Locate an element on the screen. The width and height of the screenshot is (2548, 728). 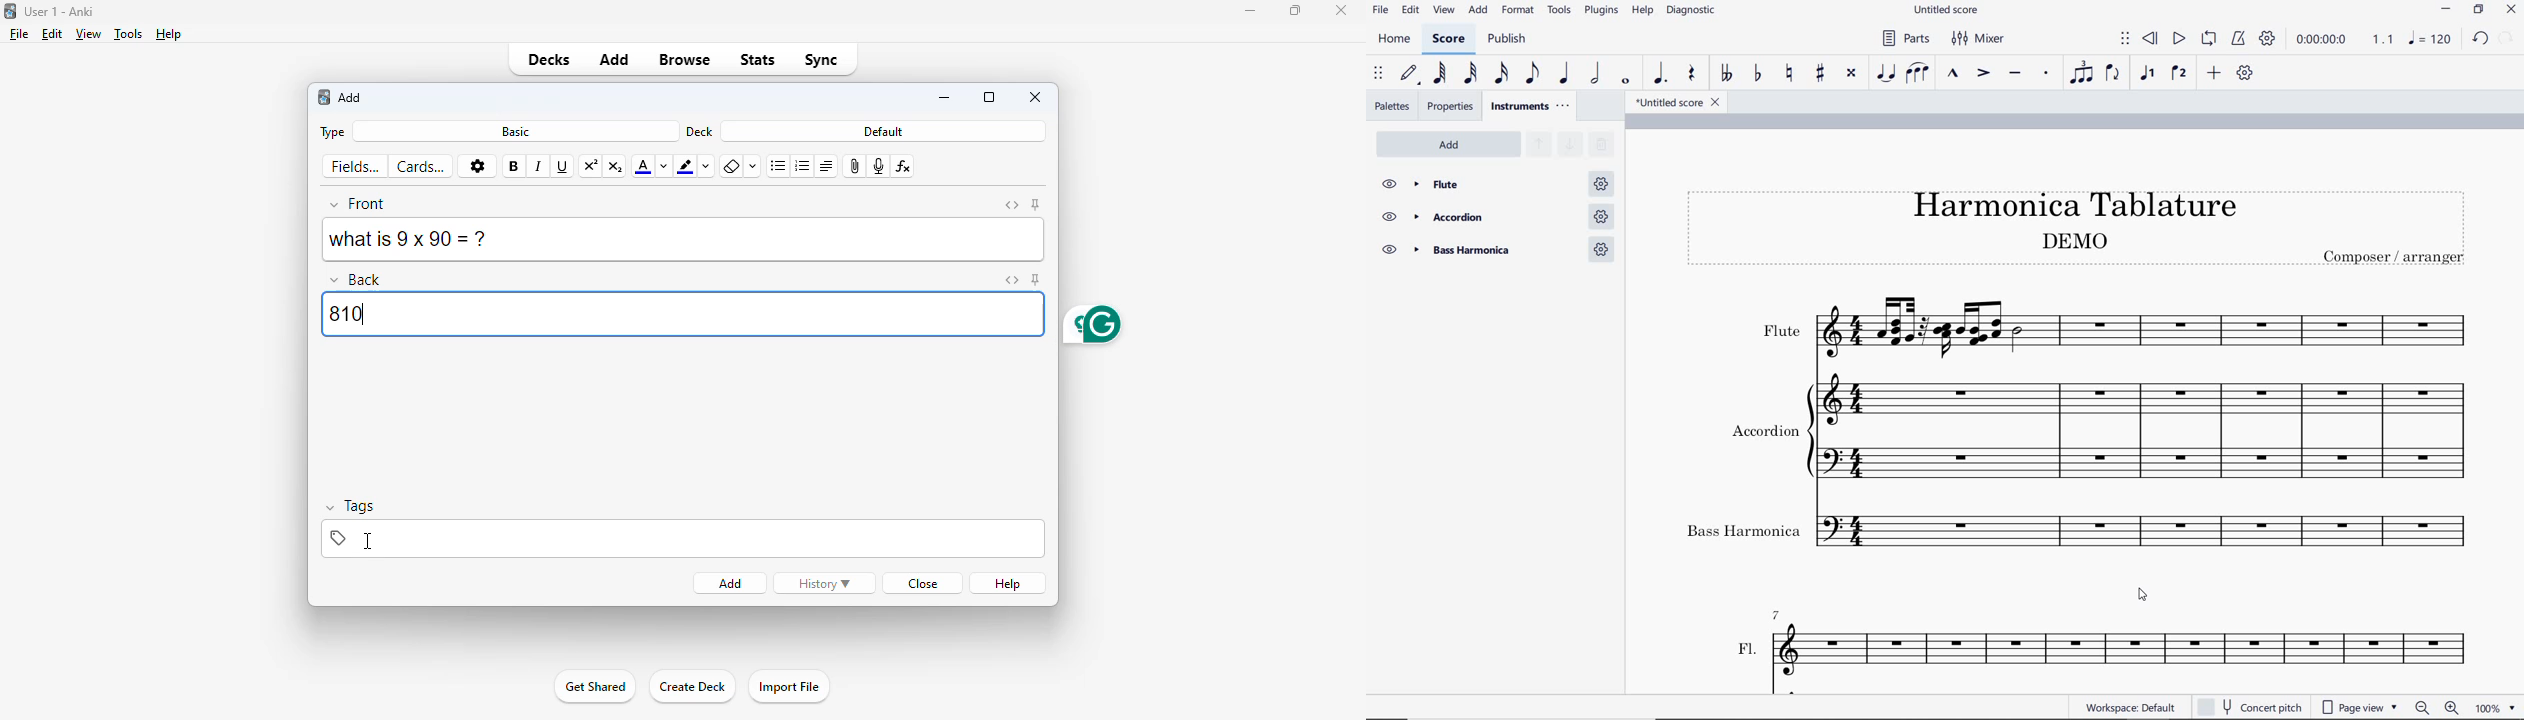
close is located at coordinates (920, 583).